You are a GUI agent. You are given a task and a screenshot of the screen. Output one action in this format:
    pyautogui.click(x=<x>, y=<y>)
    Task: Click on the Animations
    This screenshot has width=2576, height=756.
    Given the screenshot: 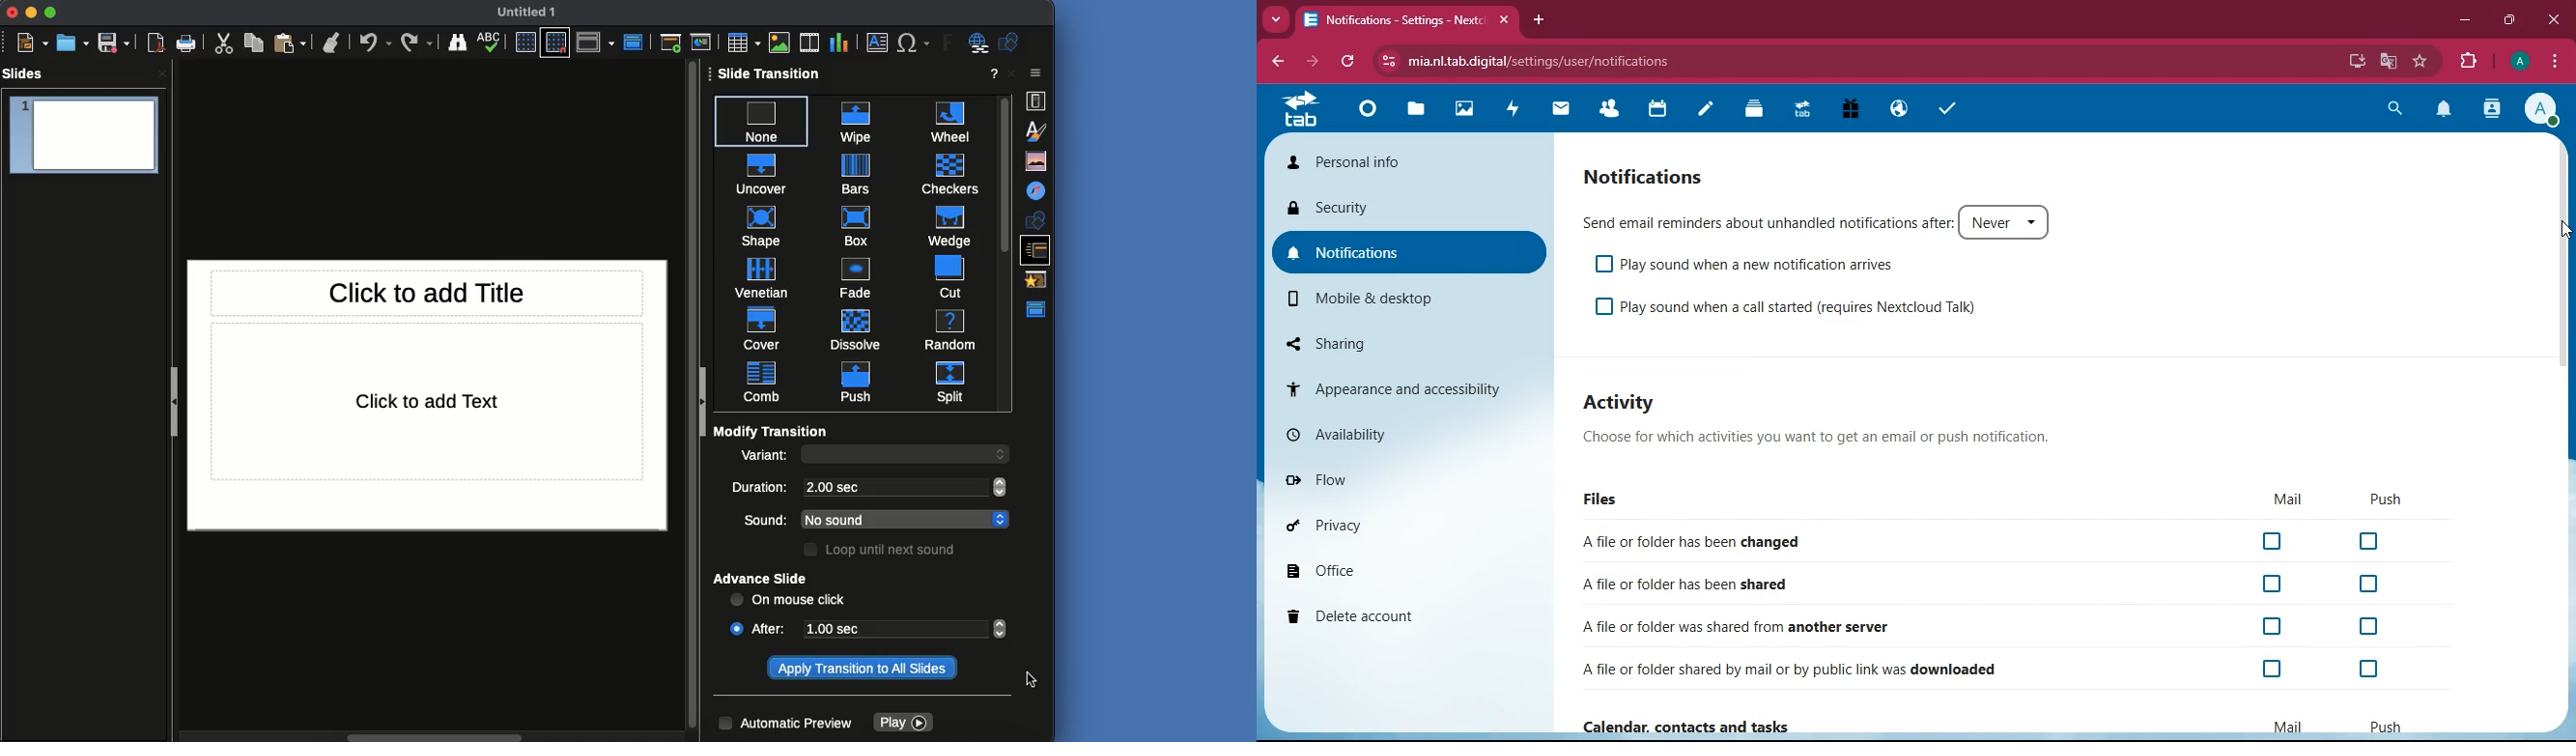 What is the action you would take?
    pyautogui.click(x=1040, y=278)
    